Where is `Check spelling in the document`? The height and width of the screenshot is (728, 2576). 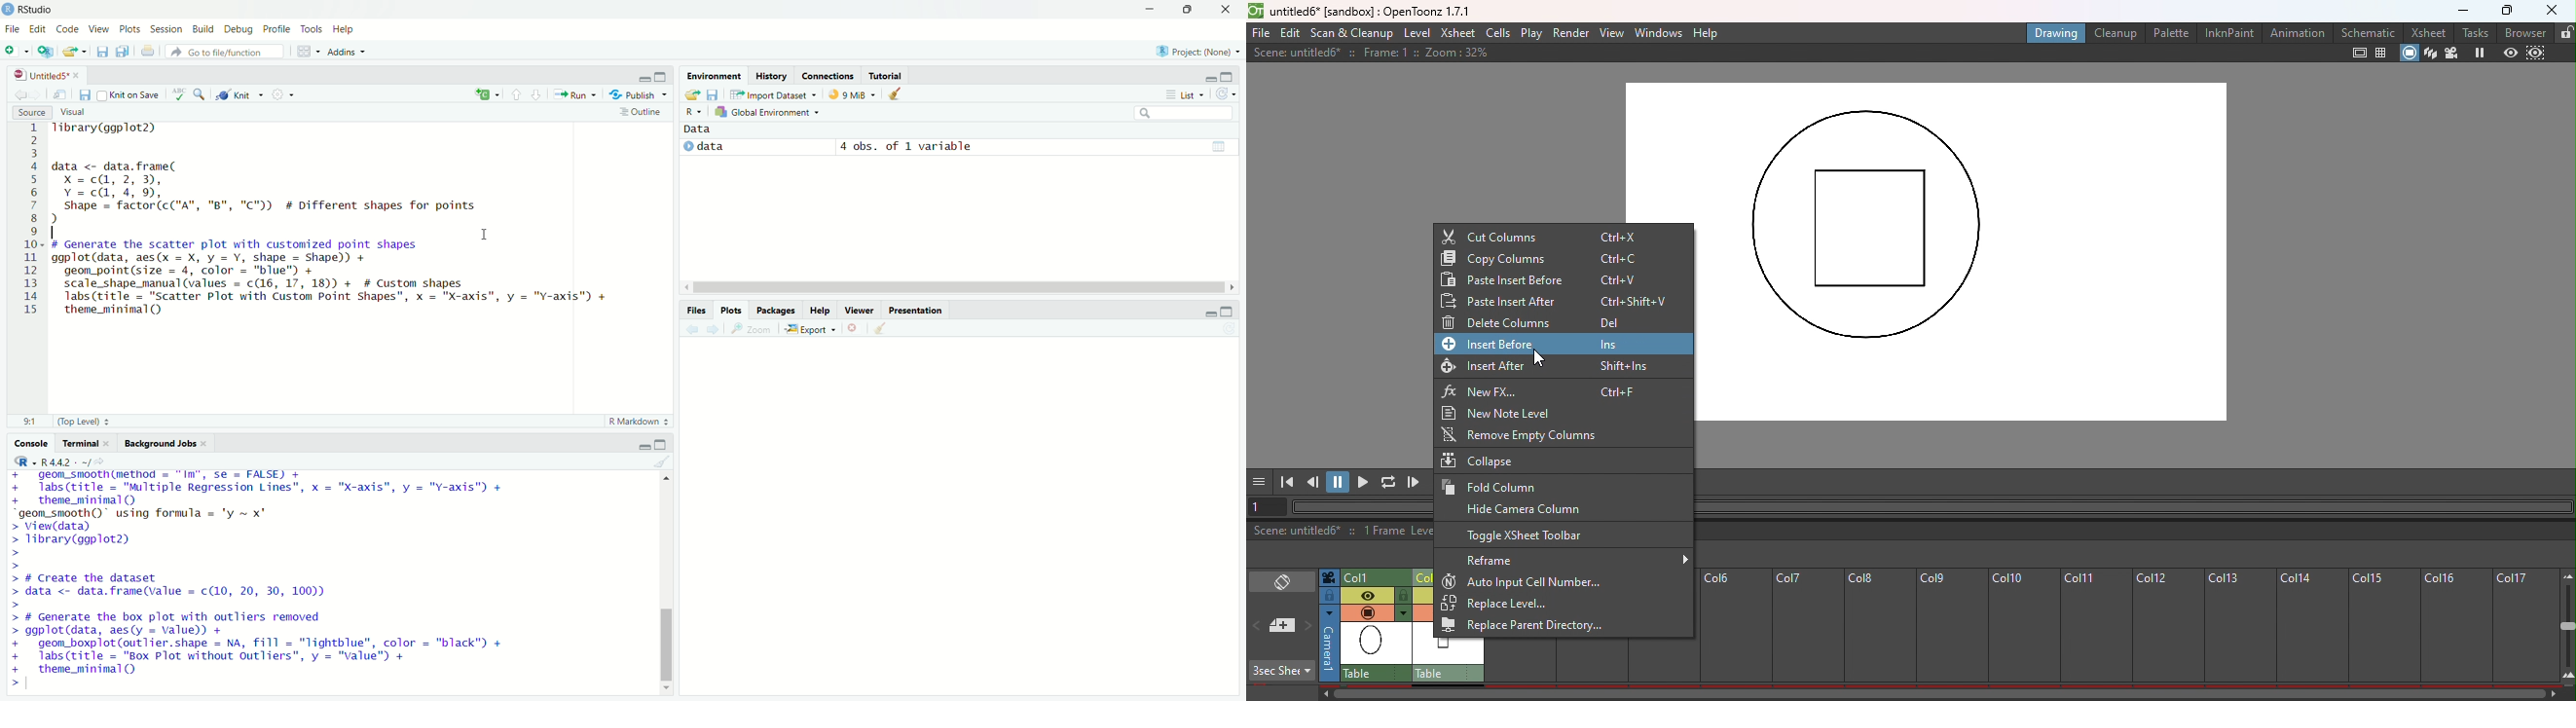 Check spelling in the document is located at coordinates (178, 93).